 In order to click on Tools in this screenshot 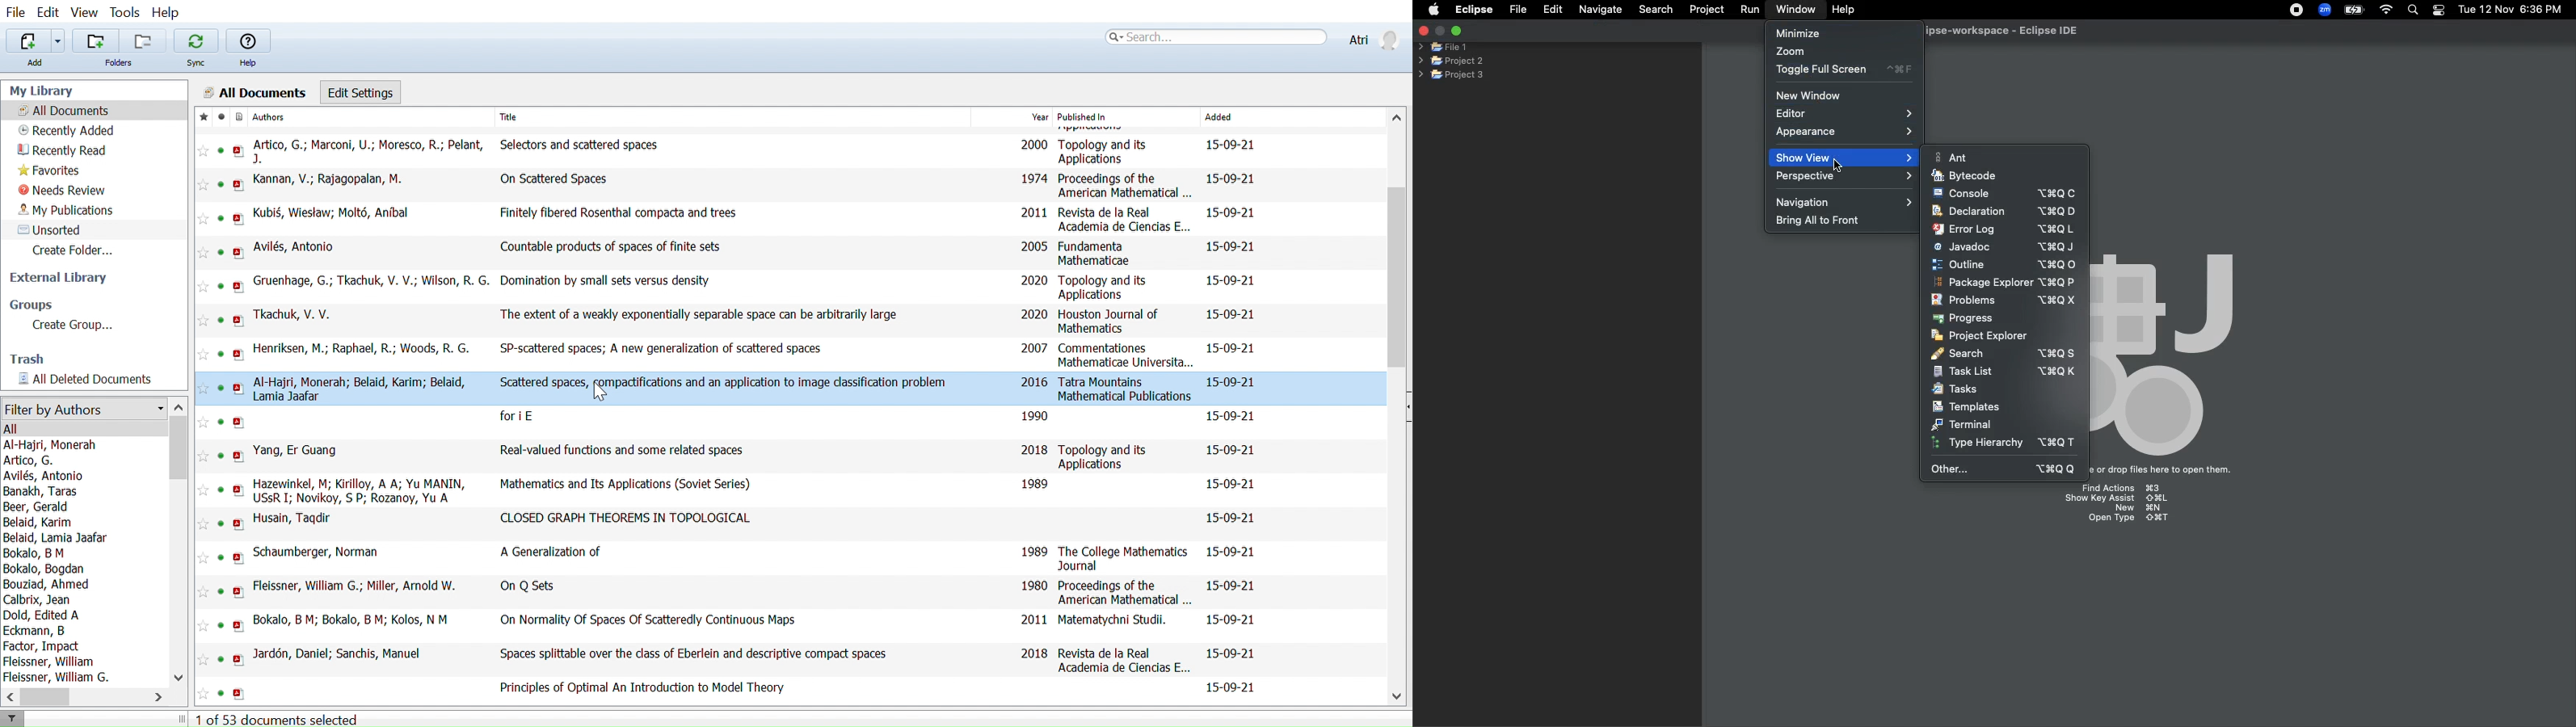, I will do `click(125, 12)`.